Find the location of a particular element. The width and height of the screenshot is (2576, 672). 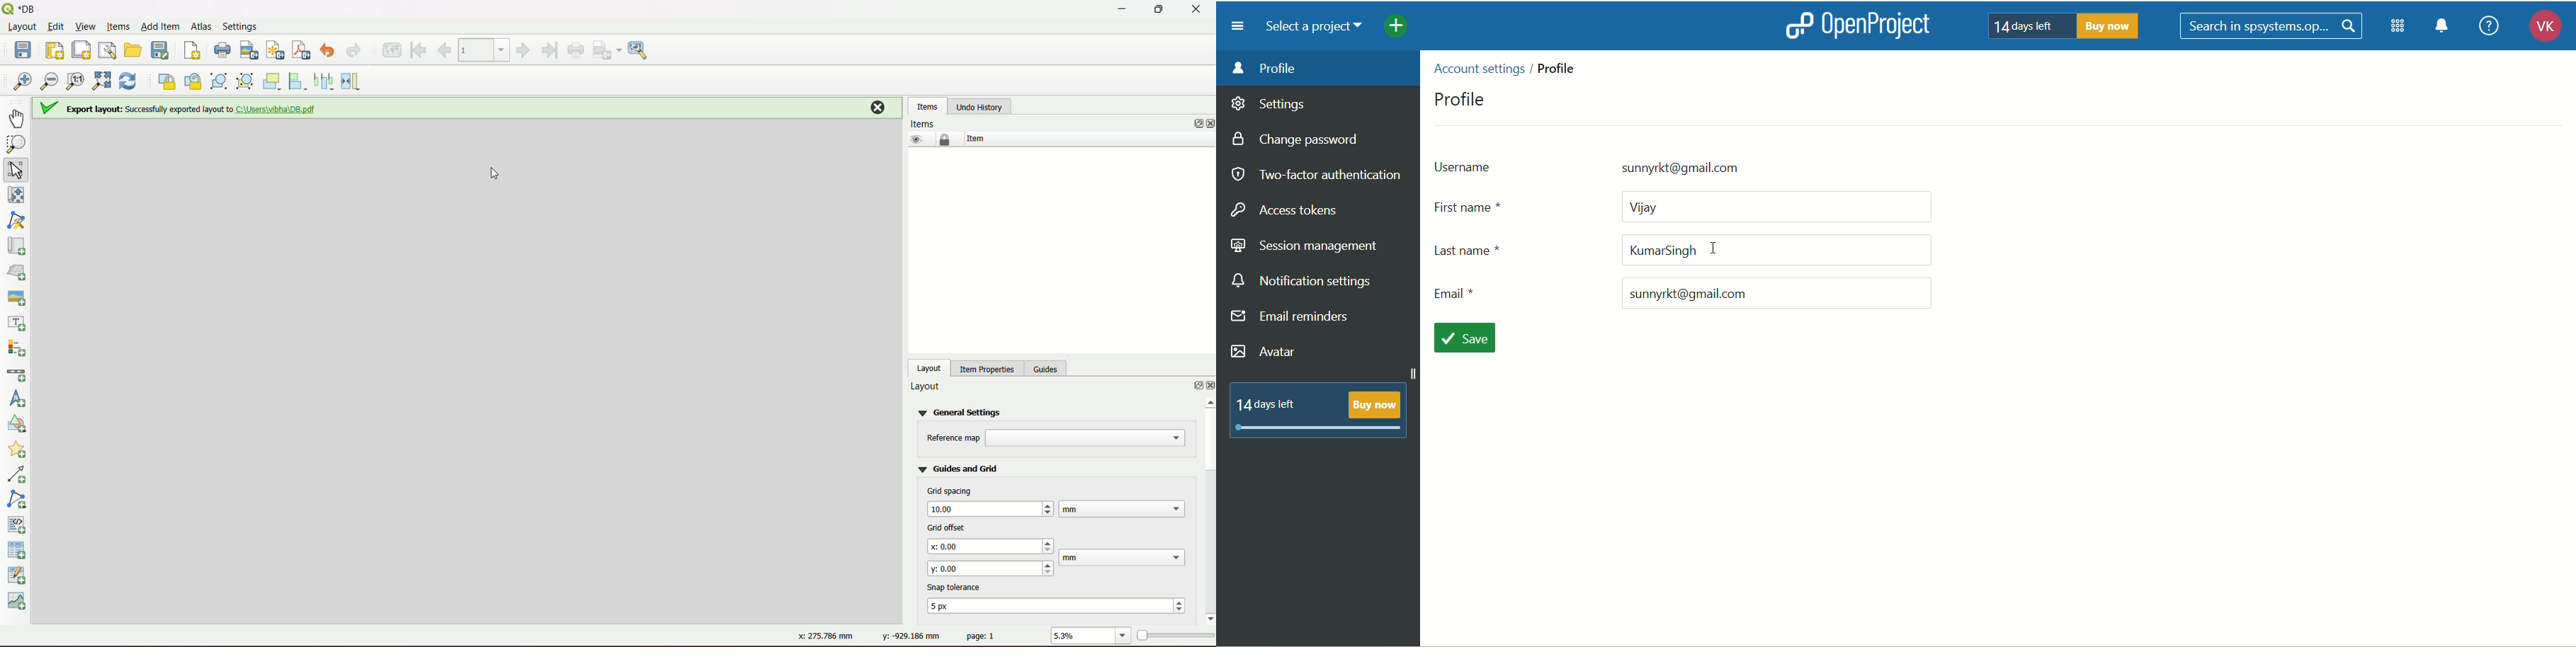

text is located at coordinates (2065, 26).